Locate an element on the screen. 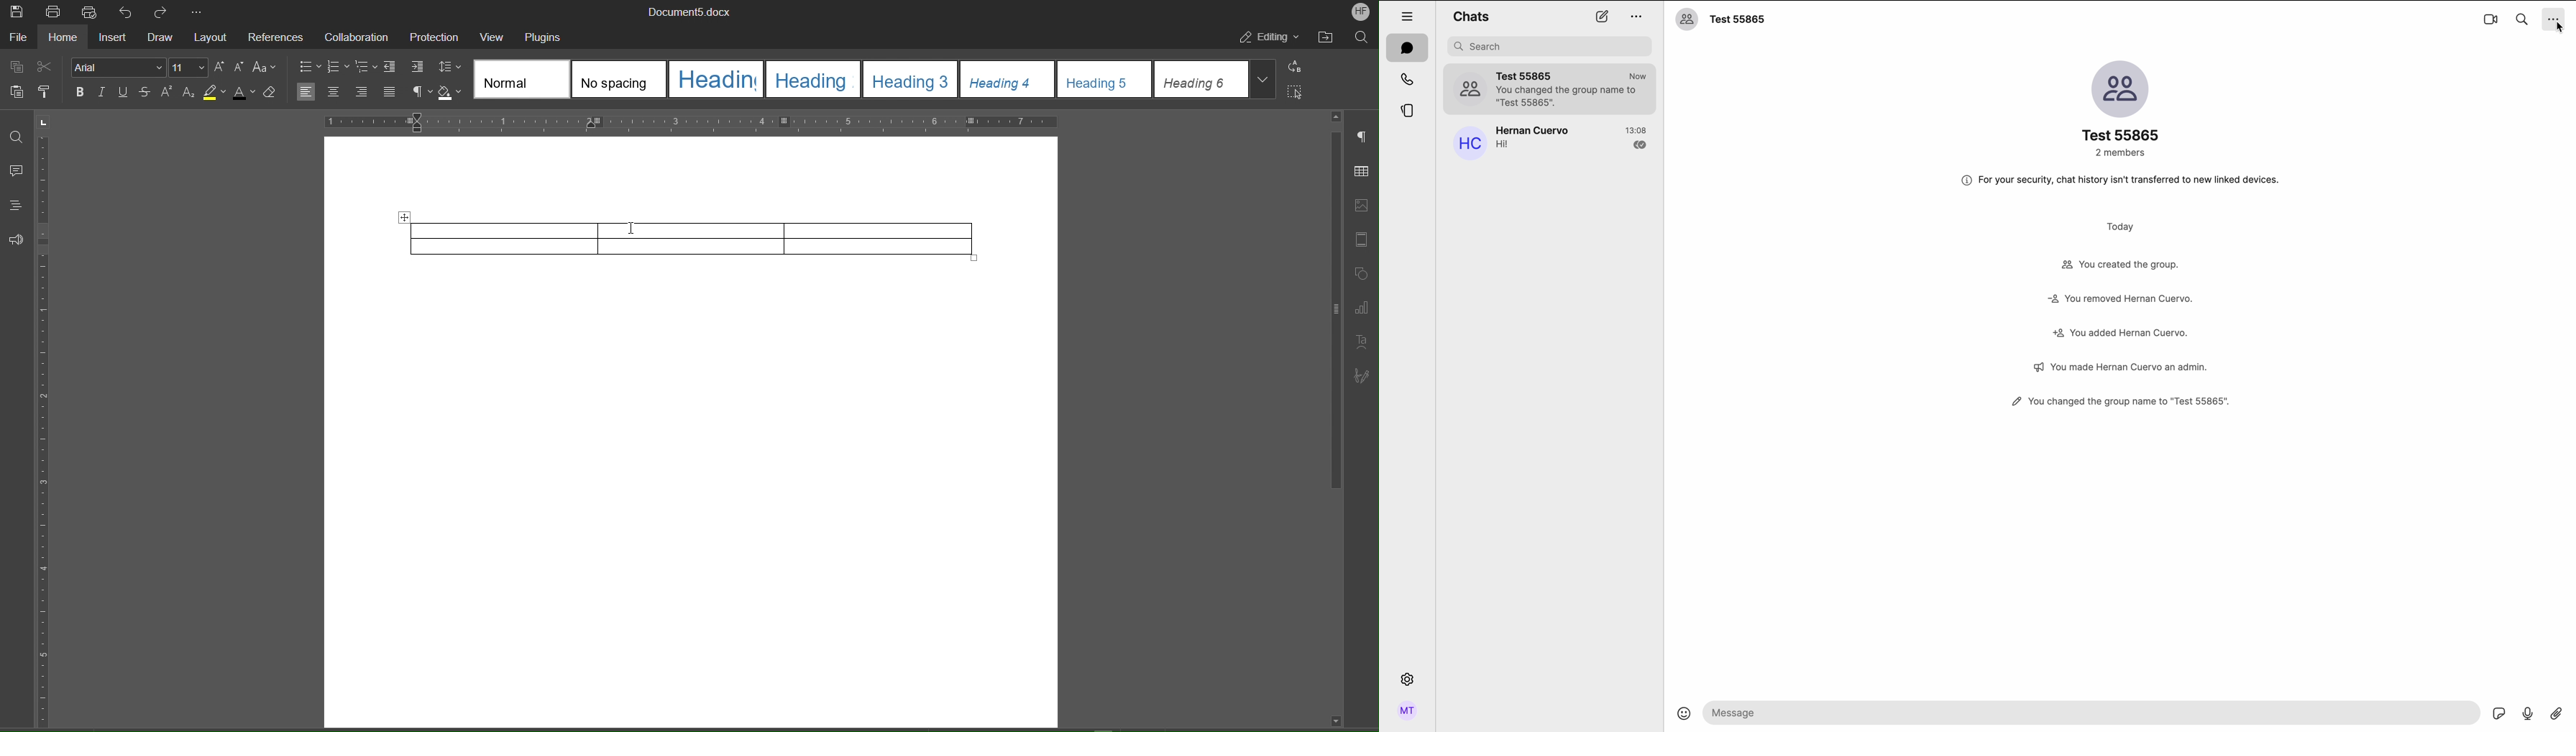  Editing is located at coordinates (1270, 39).